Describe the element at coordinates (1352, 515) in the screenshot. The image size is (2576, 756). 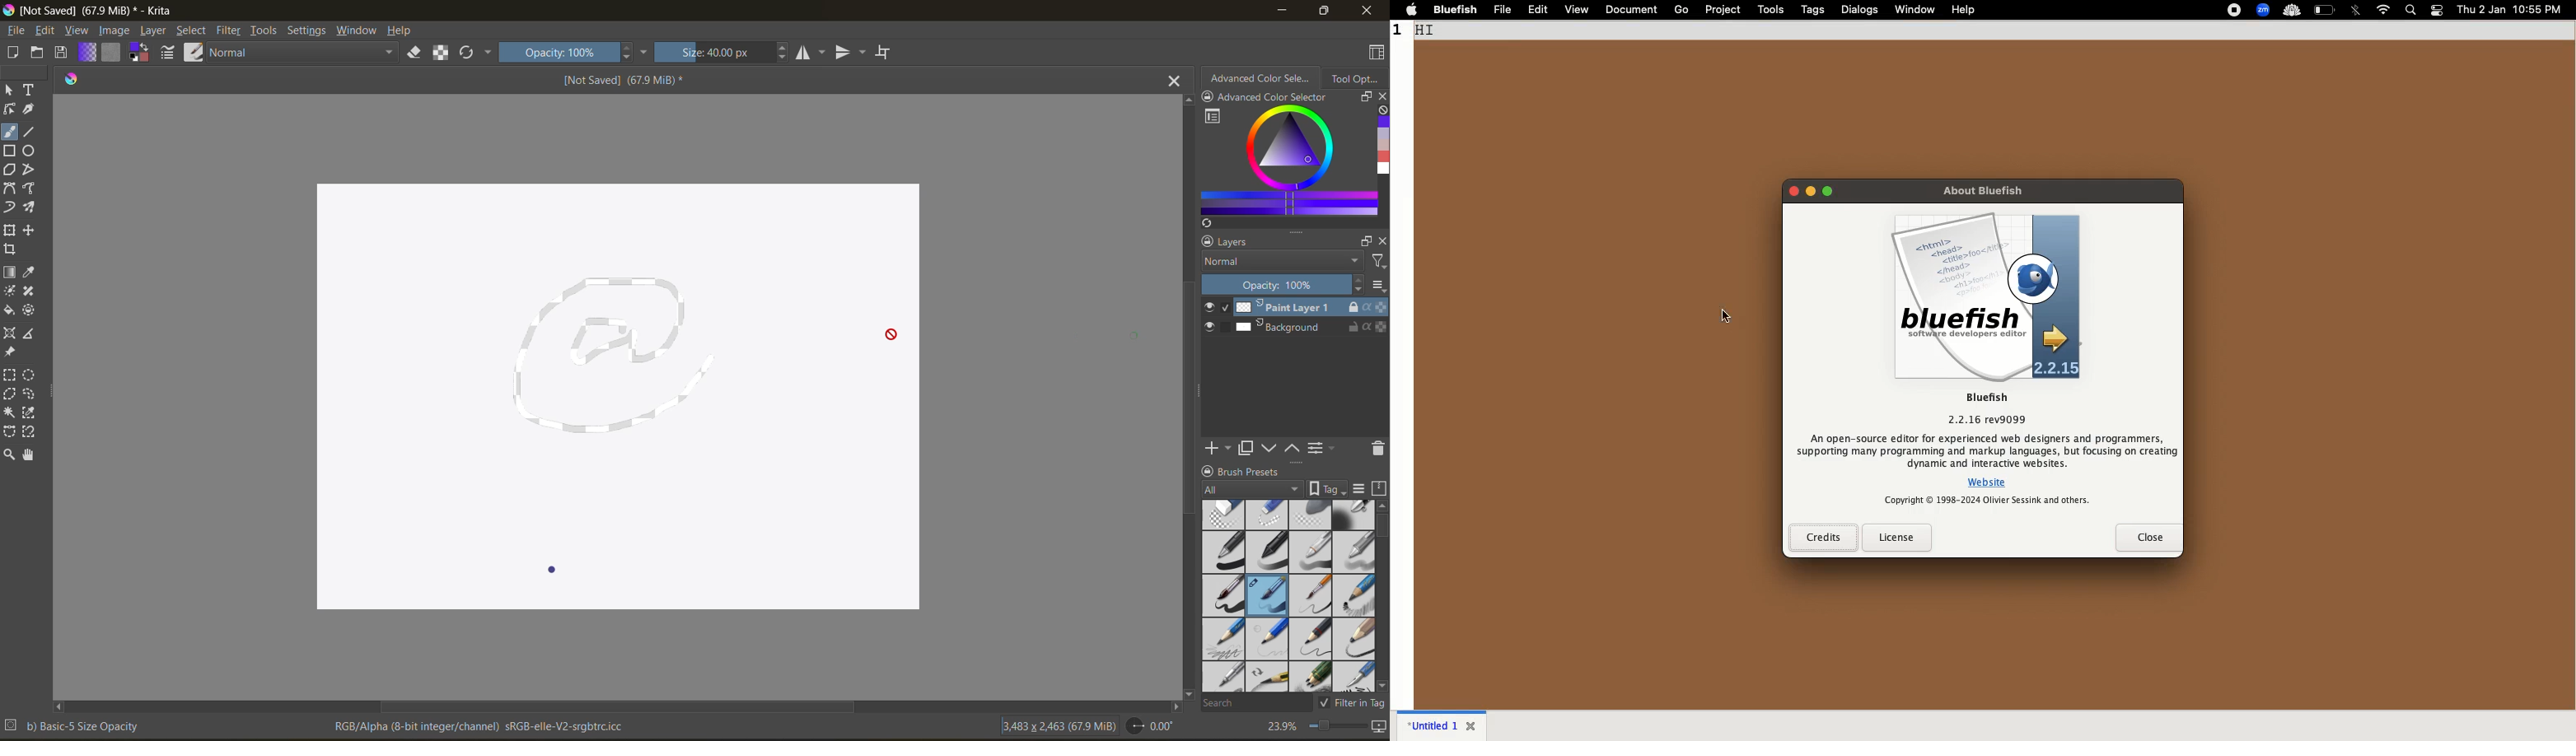
I see `blending tool` at that location.